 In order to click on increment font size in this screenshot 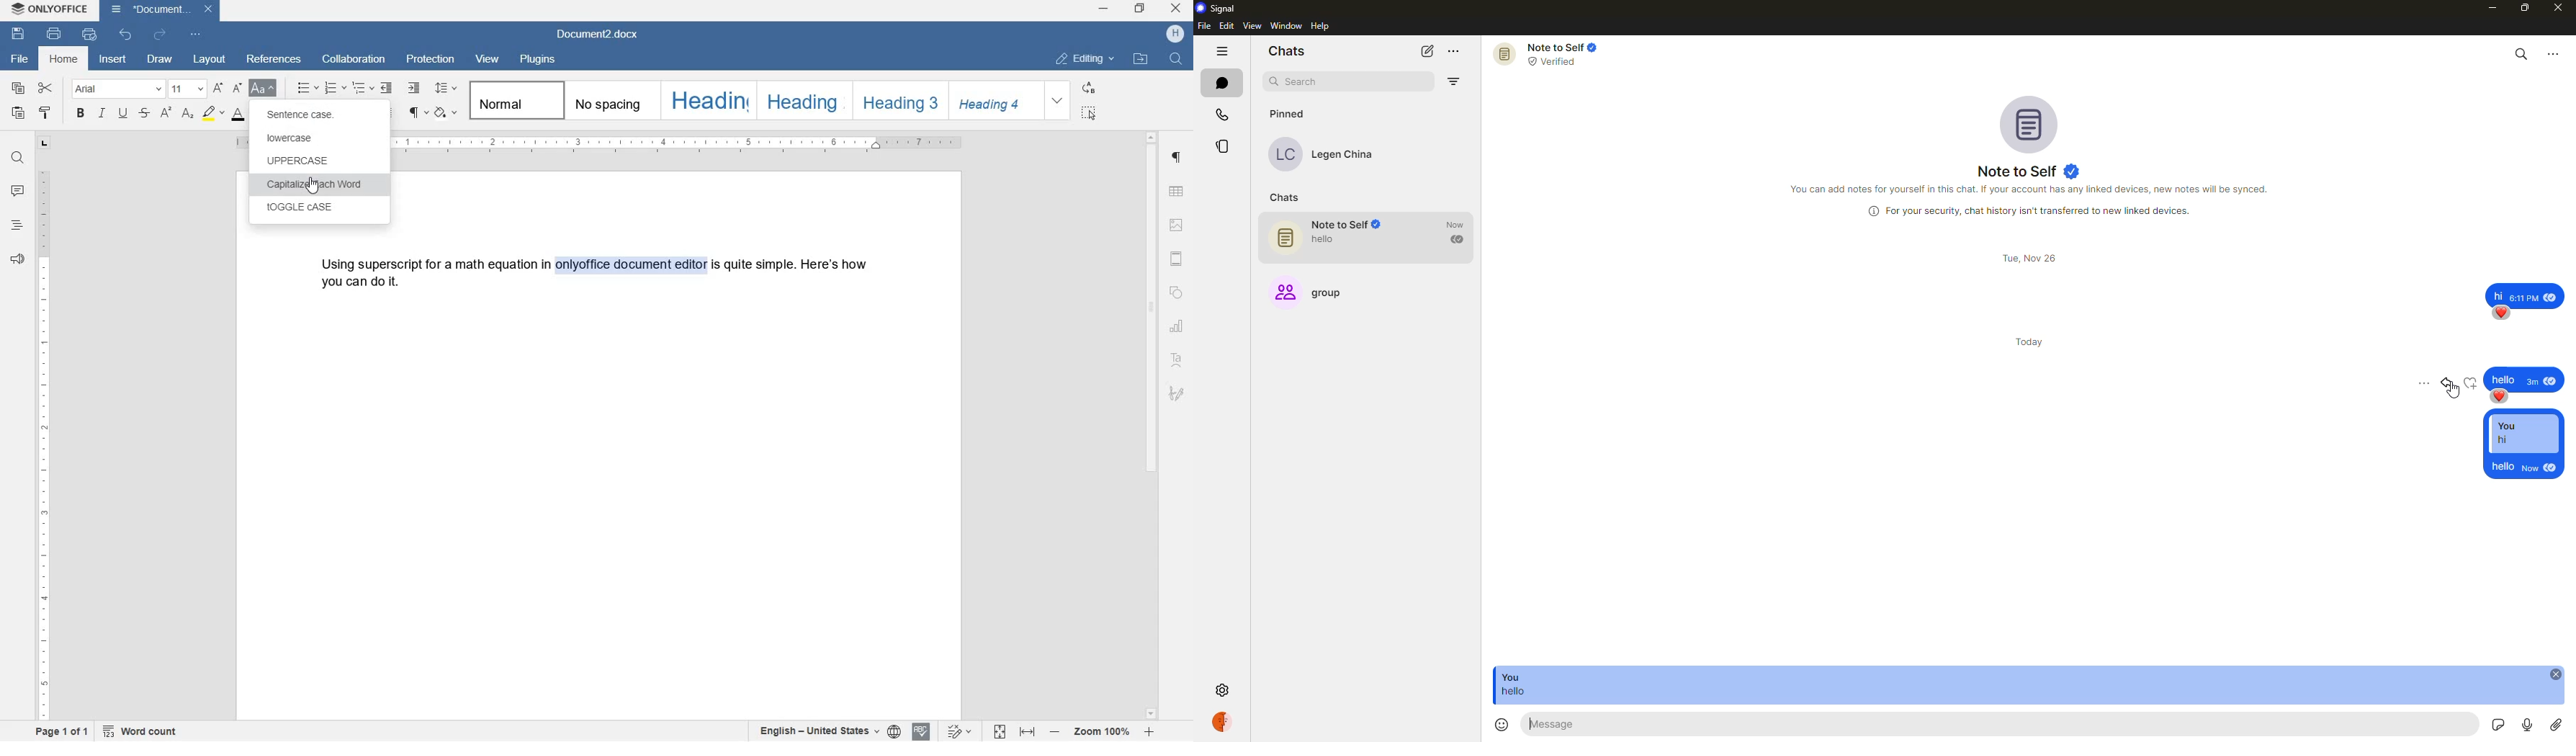, I will do `click(217, 89)`.